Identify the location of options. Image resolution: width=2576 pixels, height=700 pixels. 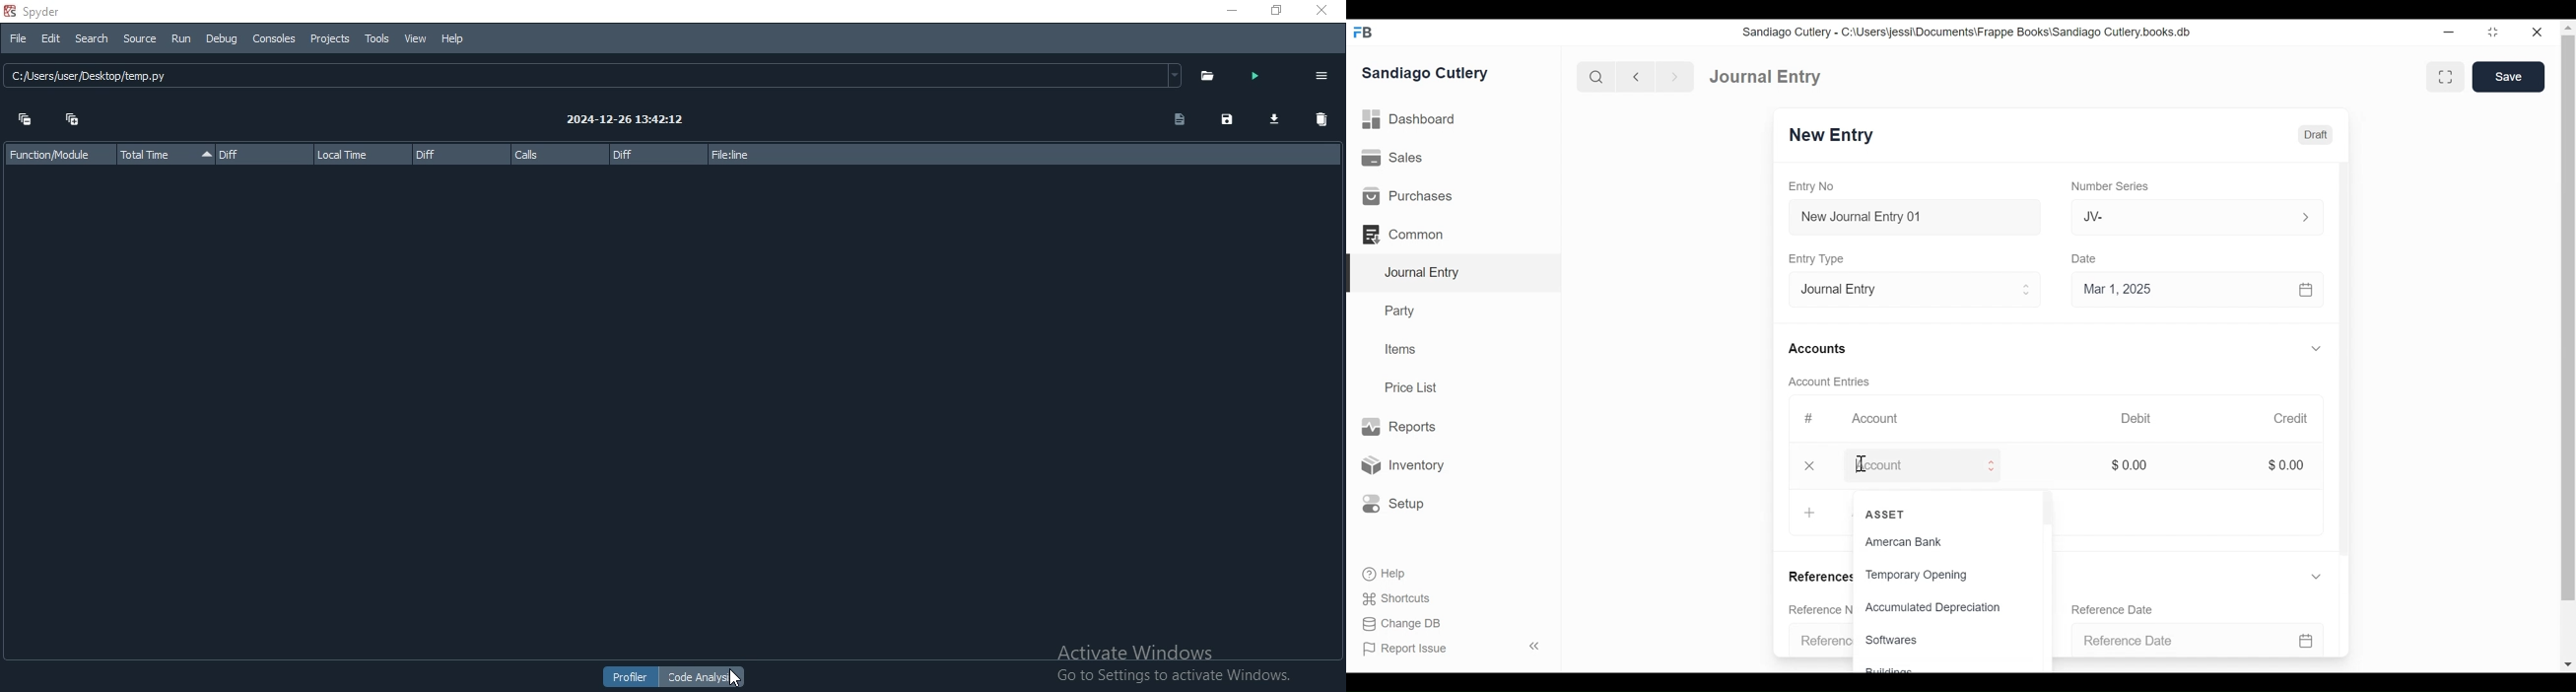
(1321, 75).